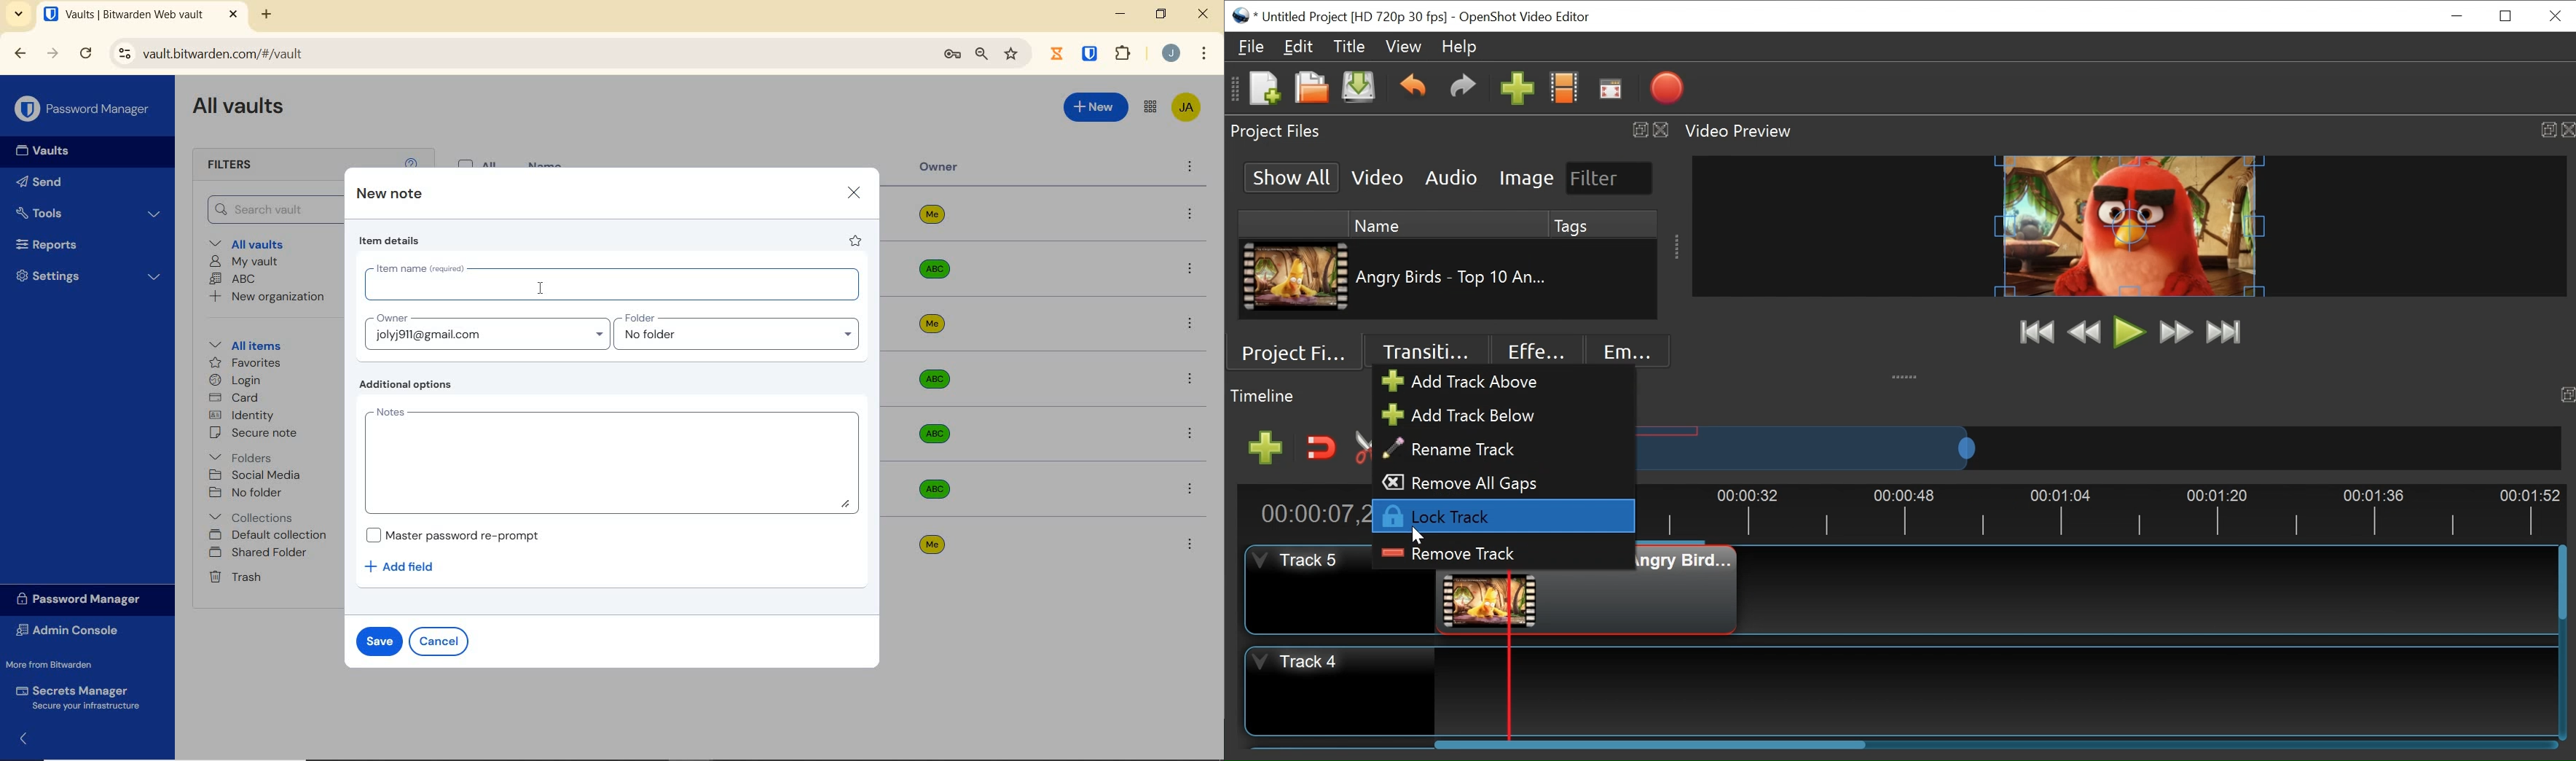 This screenshot has width=2576, height=784. I want to click on identity, so click(244, 415).